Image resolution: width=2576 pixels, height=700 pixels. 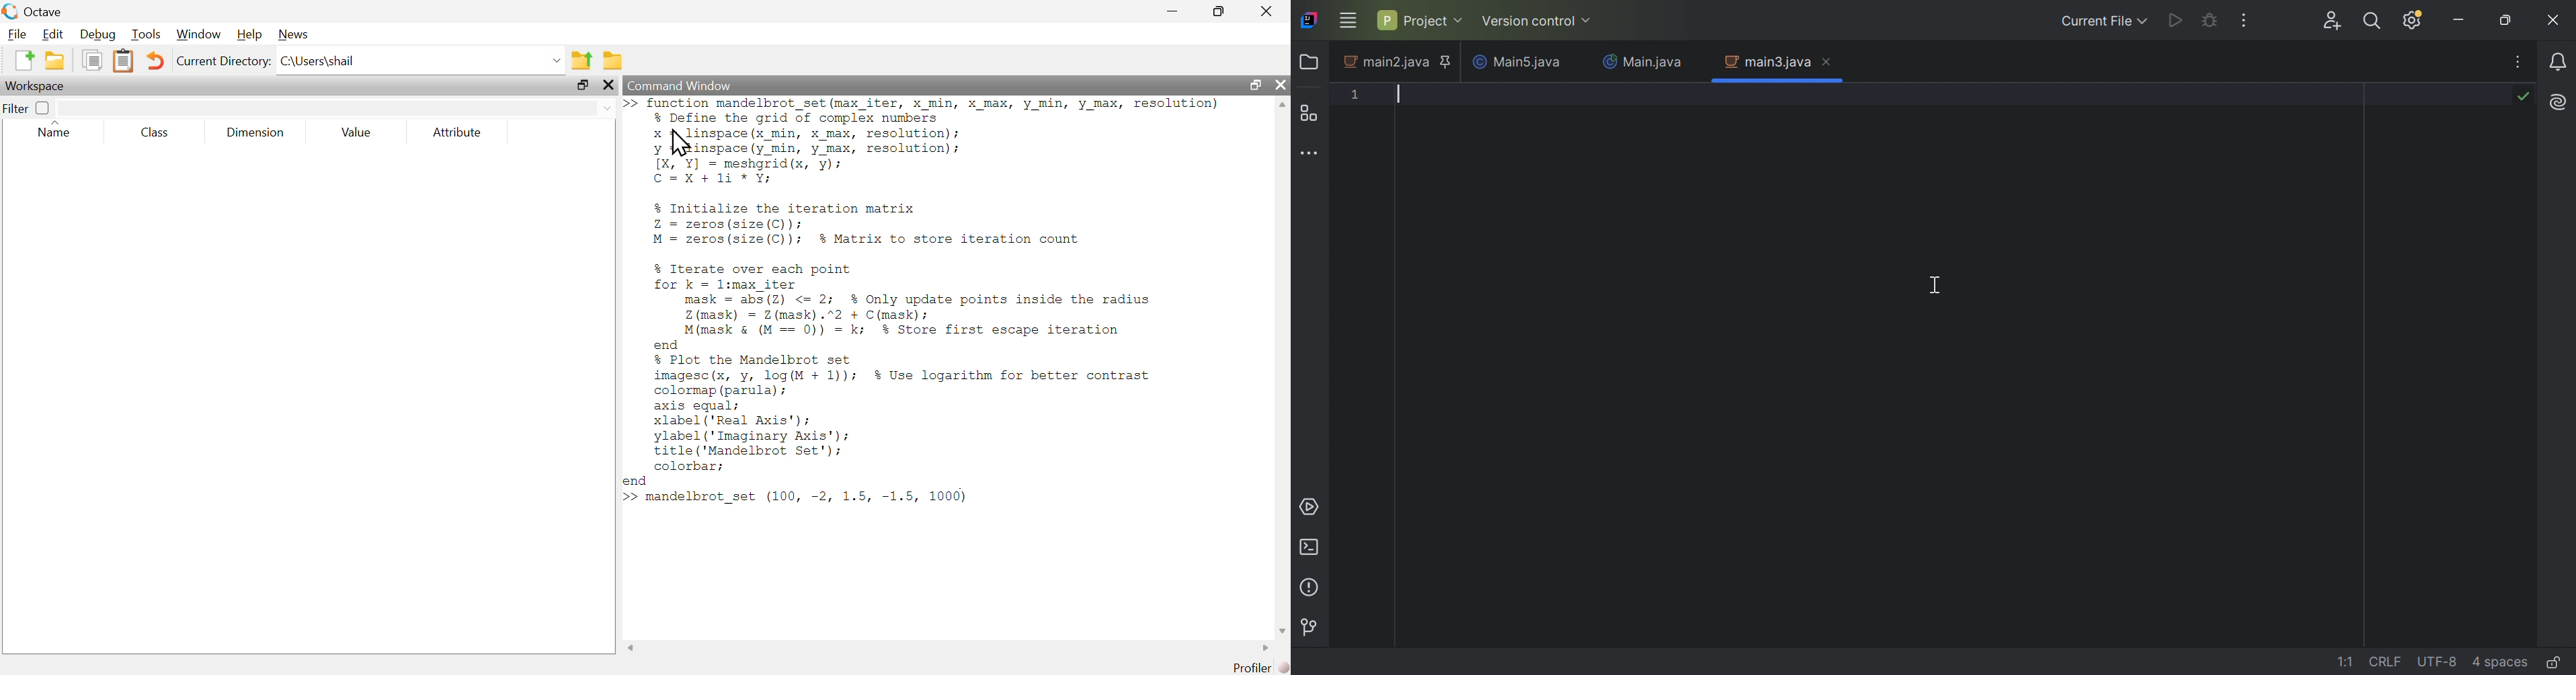 What do you see at coordinates (2554, 19) in the screenshot?
I see `Close` at bounding box center [2554, 19].